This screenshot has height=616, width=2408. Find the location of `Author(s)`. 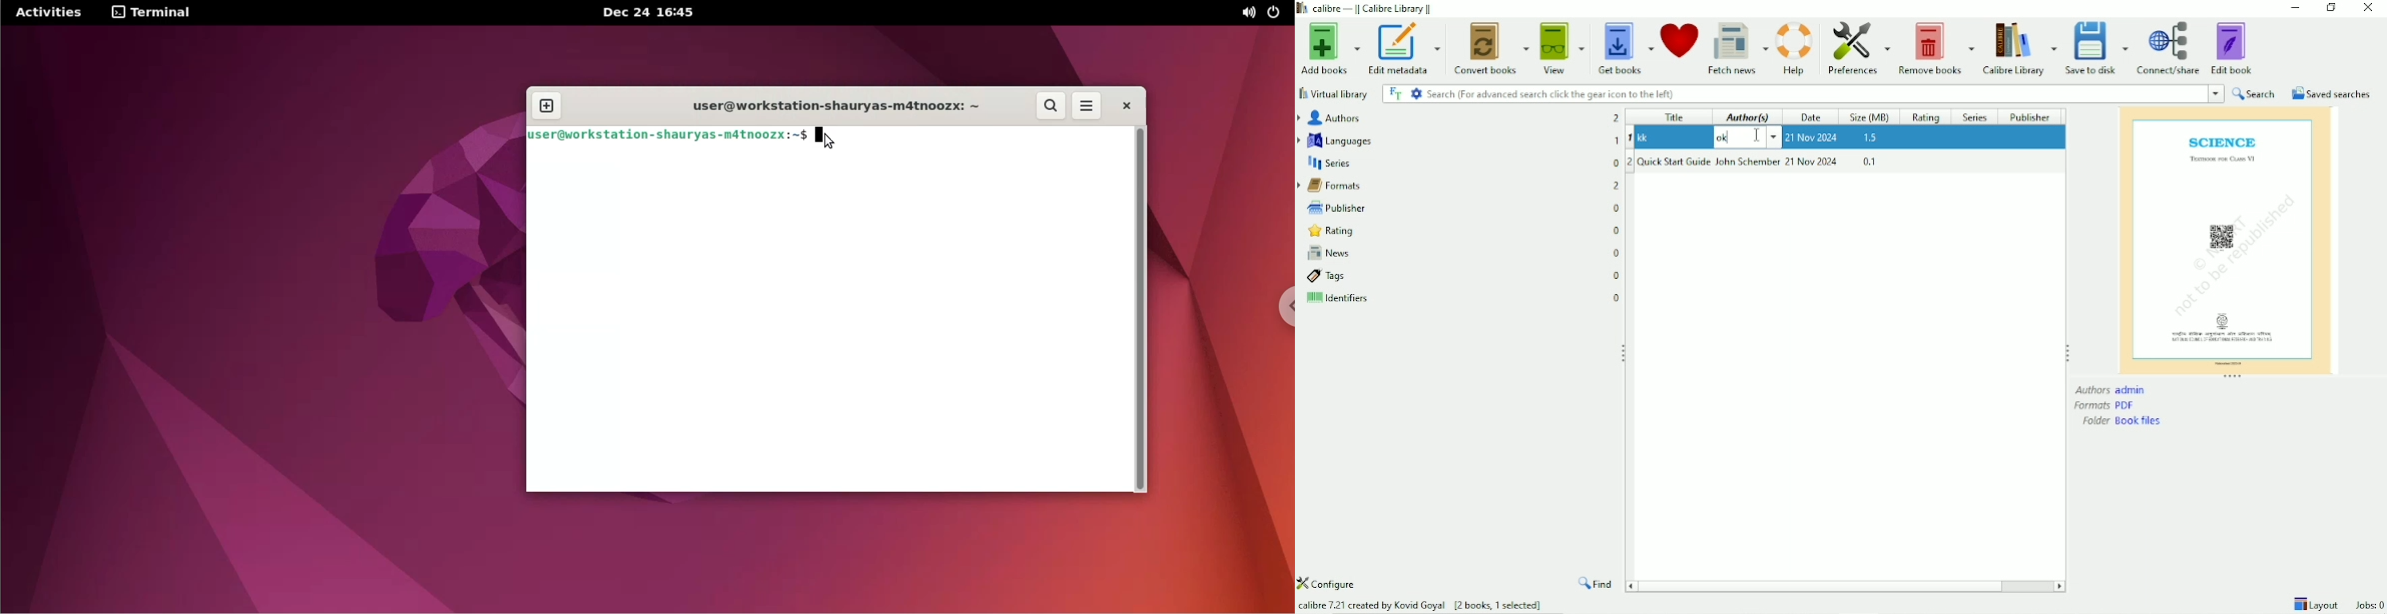

Author(s) is located at coordinates (1748, 116).